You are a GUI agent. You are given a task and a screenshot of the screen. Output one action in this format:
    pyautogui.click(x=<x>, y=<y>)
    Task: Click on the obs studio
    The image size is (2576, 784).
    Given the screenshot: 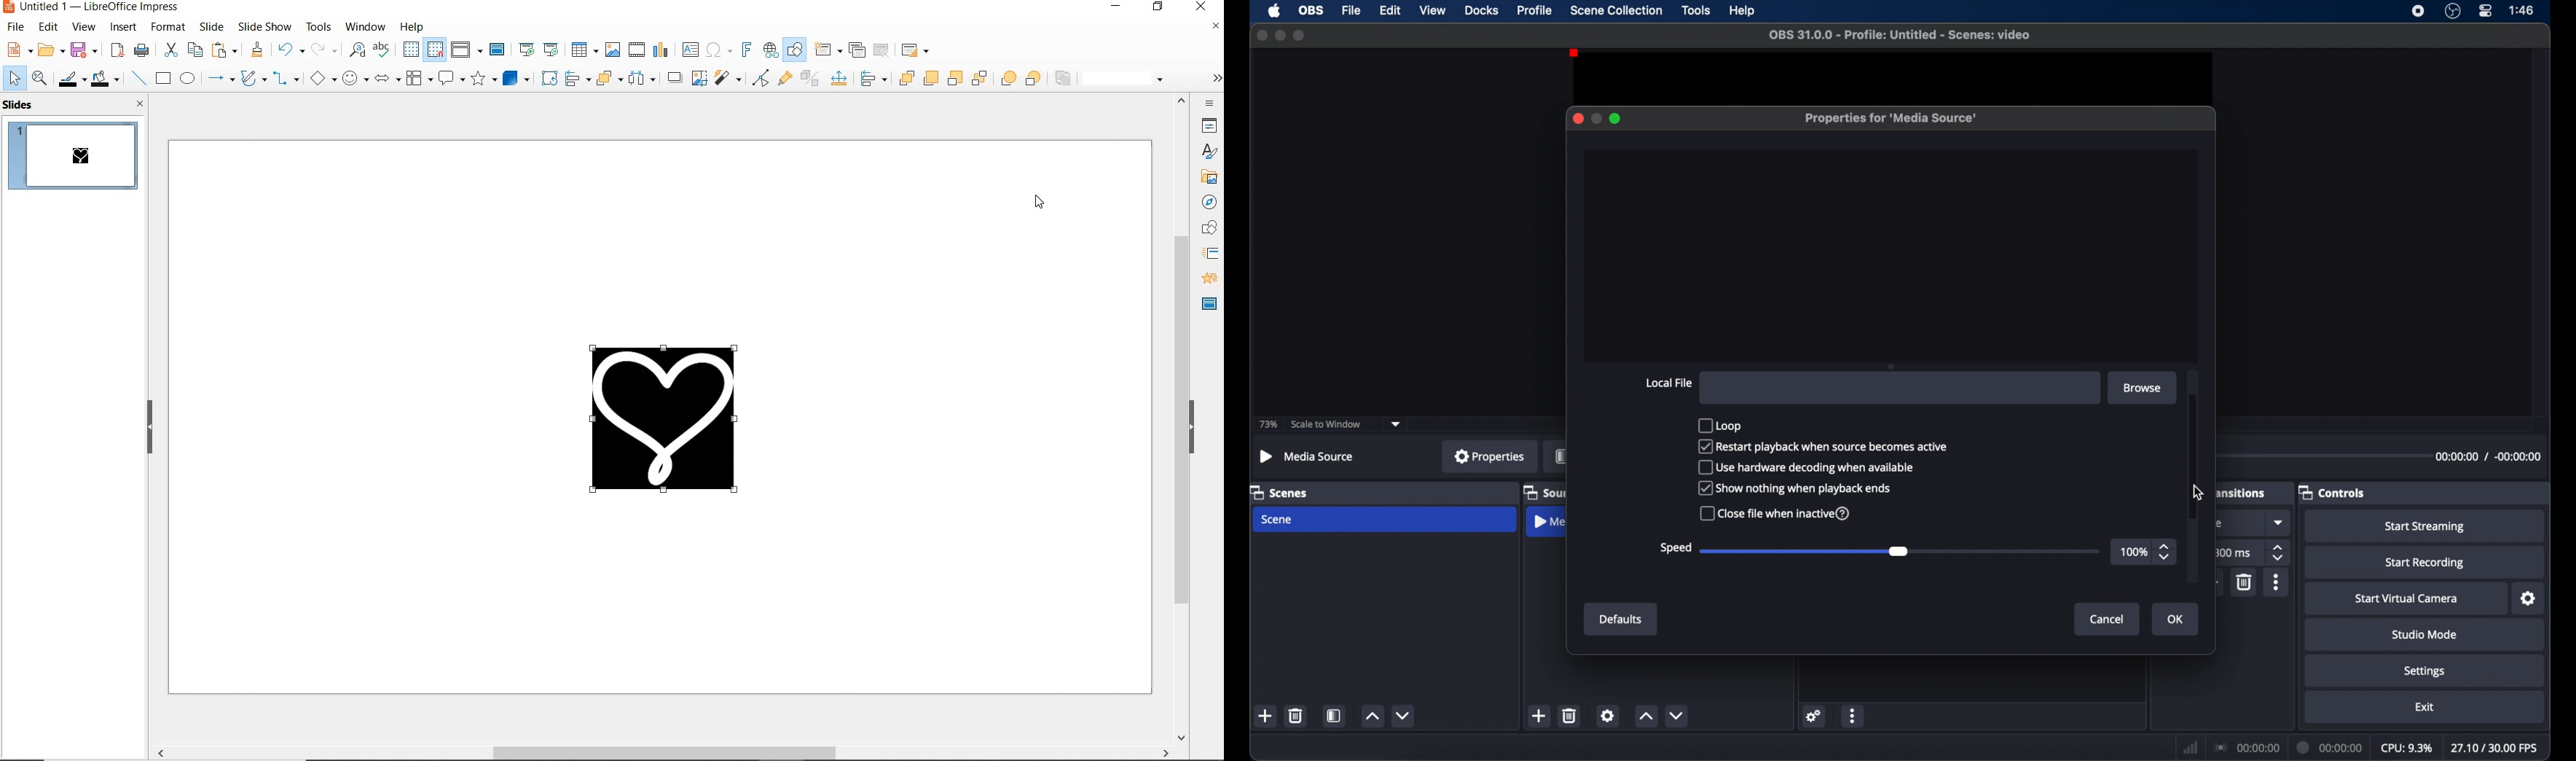 What is the action you would take?
    pyautogui.click(x=2453, y=11)
    